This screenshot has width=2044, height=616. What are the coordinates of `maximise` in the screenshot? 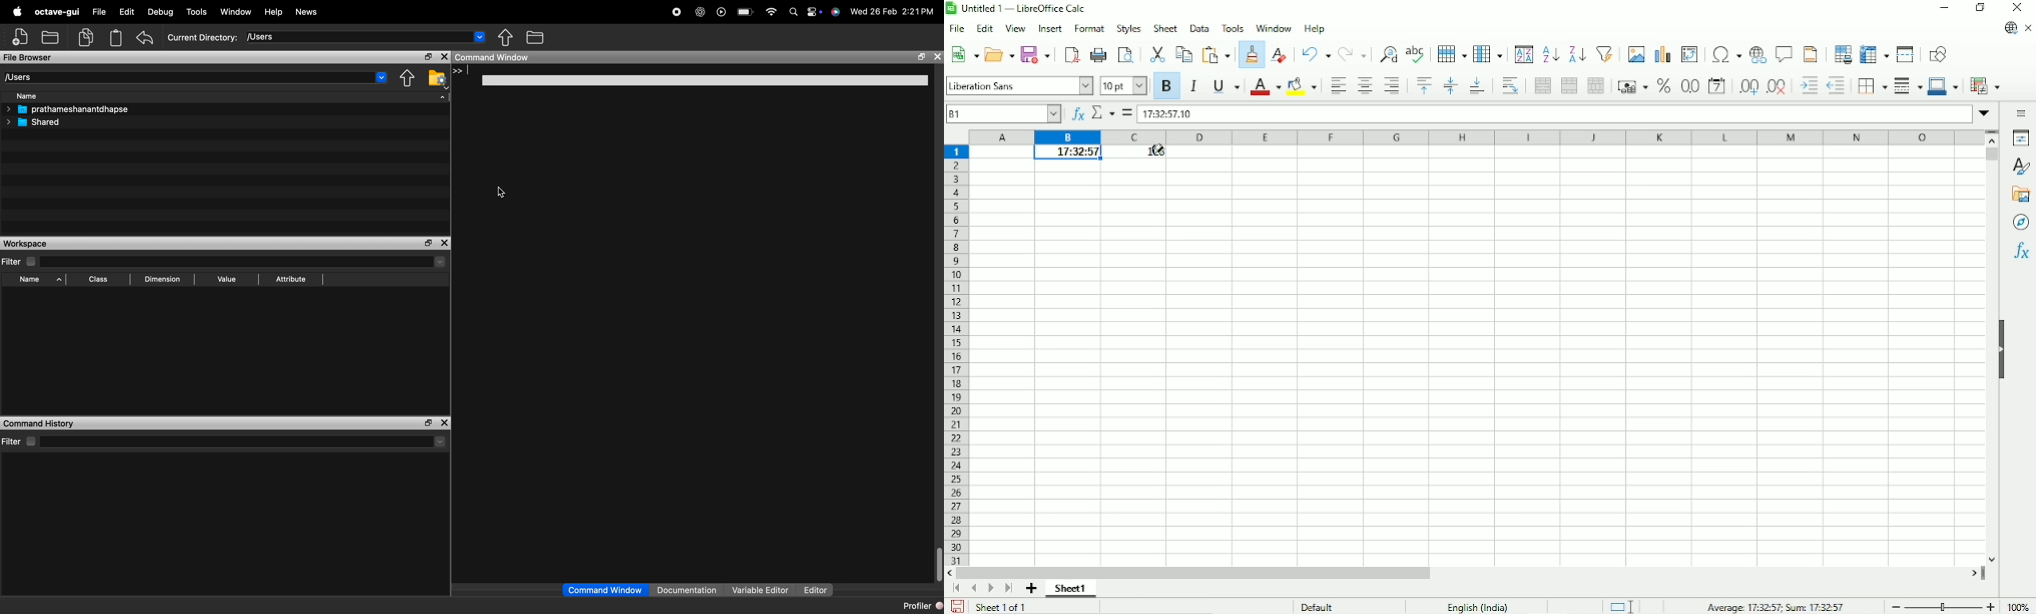 It's located at (426, 421).